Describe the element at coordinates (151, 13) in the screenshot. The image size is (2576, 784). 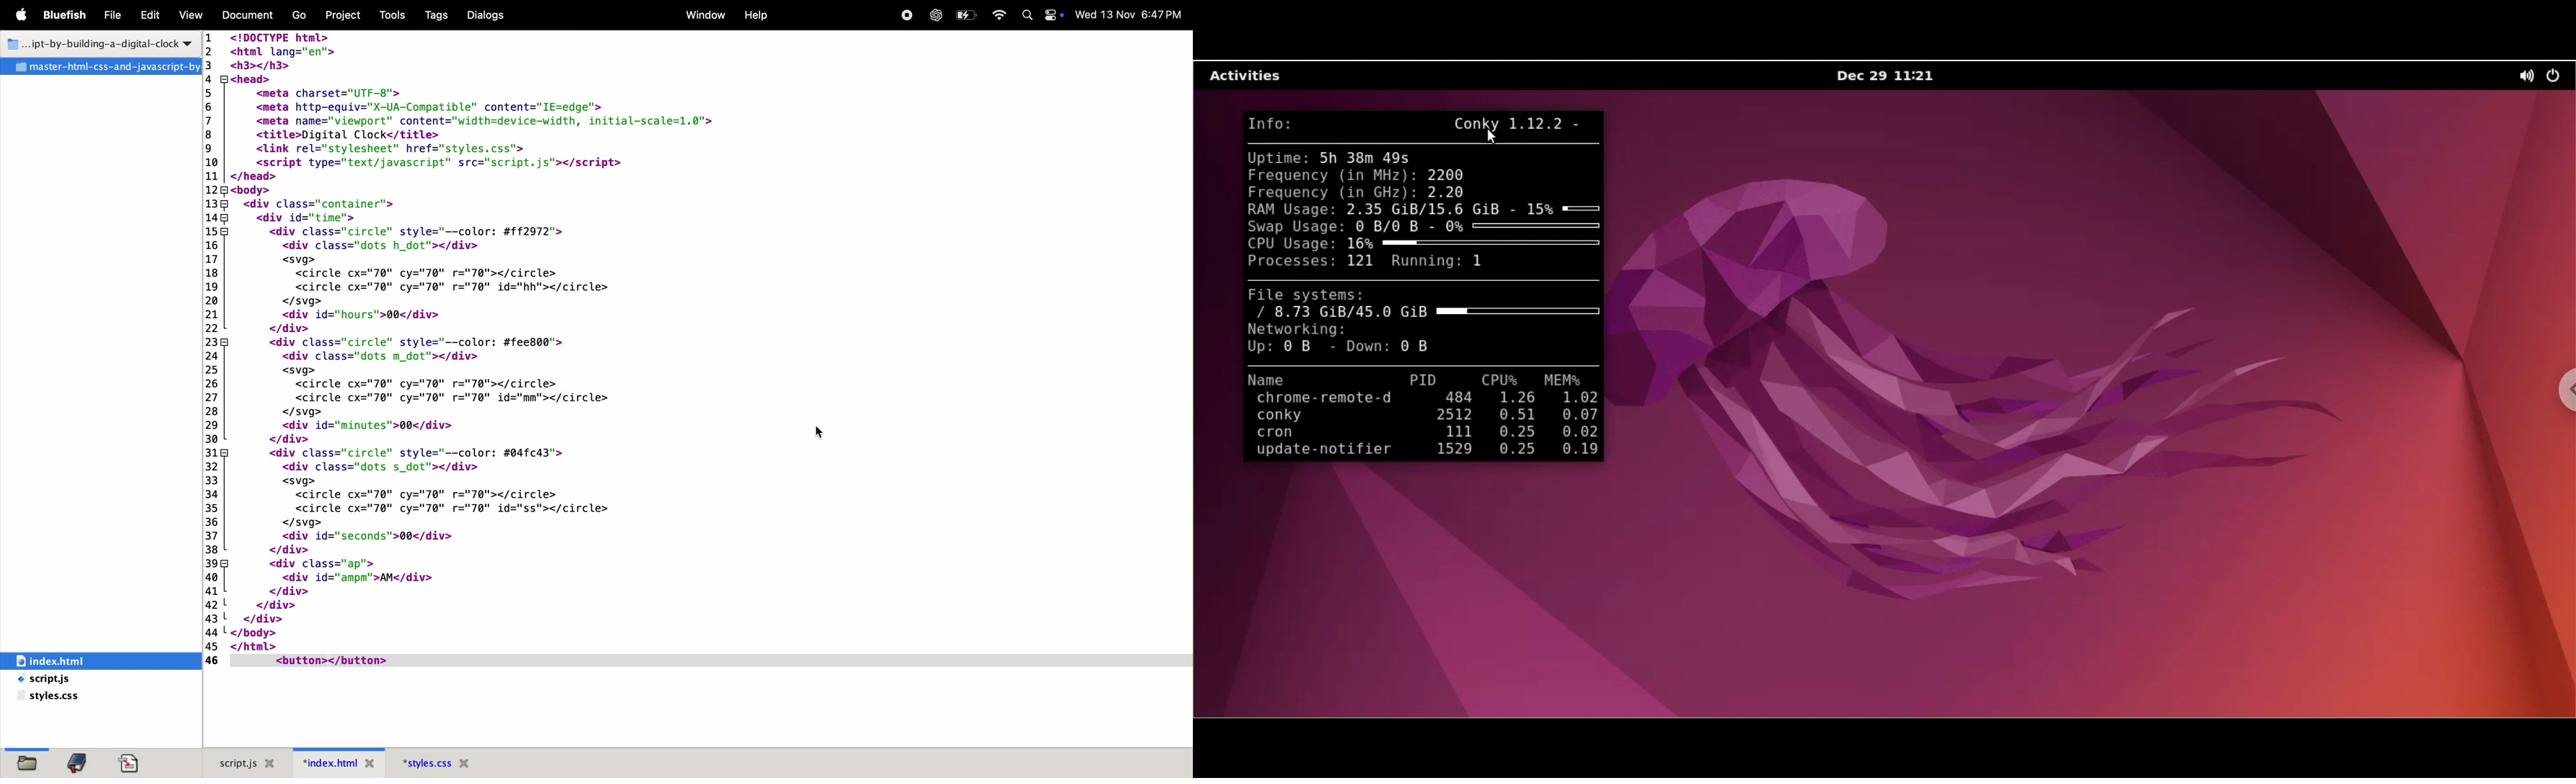
I see `Edit` at that location.